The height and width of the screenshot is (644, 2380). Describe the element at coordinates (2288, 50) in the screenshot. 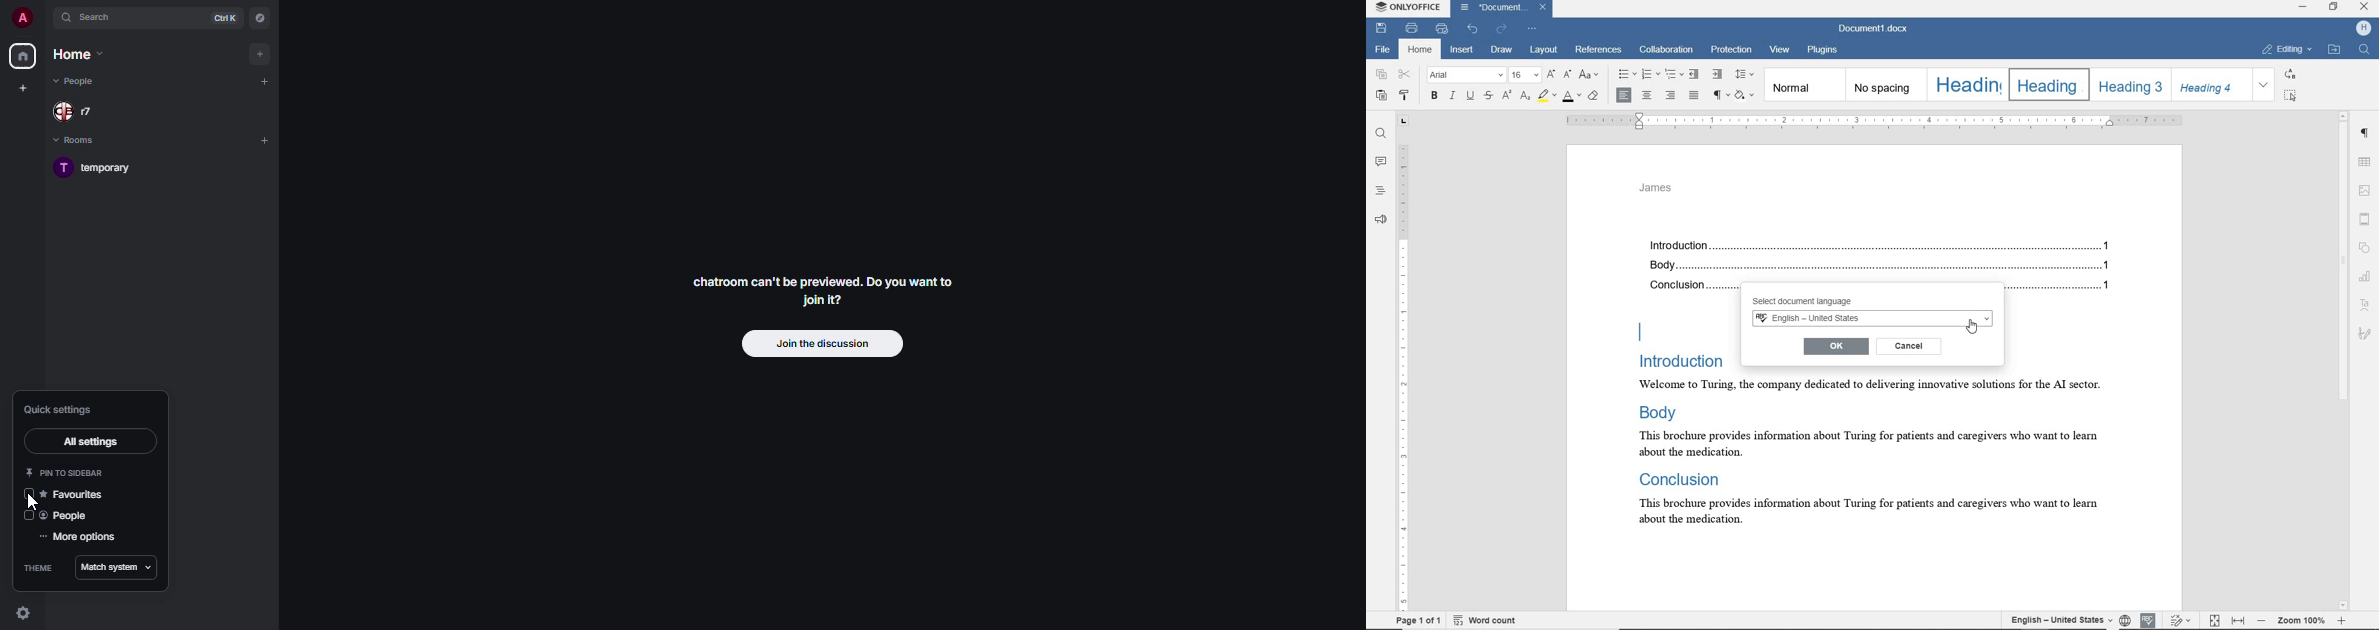

I see `EDITING` at that location.